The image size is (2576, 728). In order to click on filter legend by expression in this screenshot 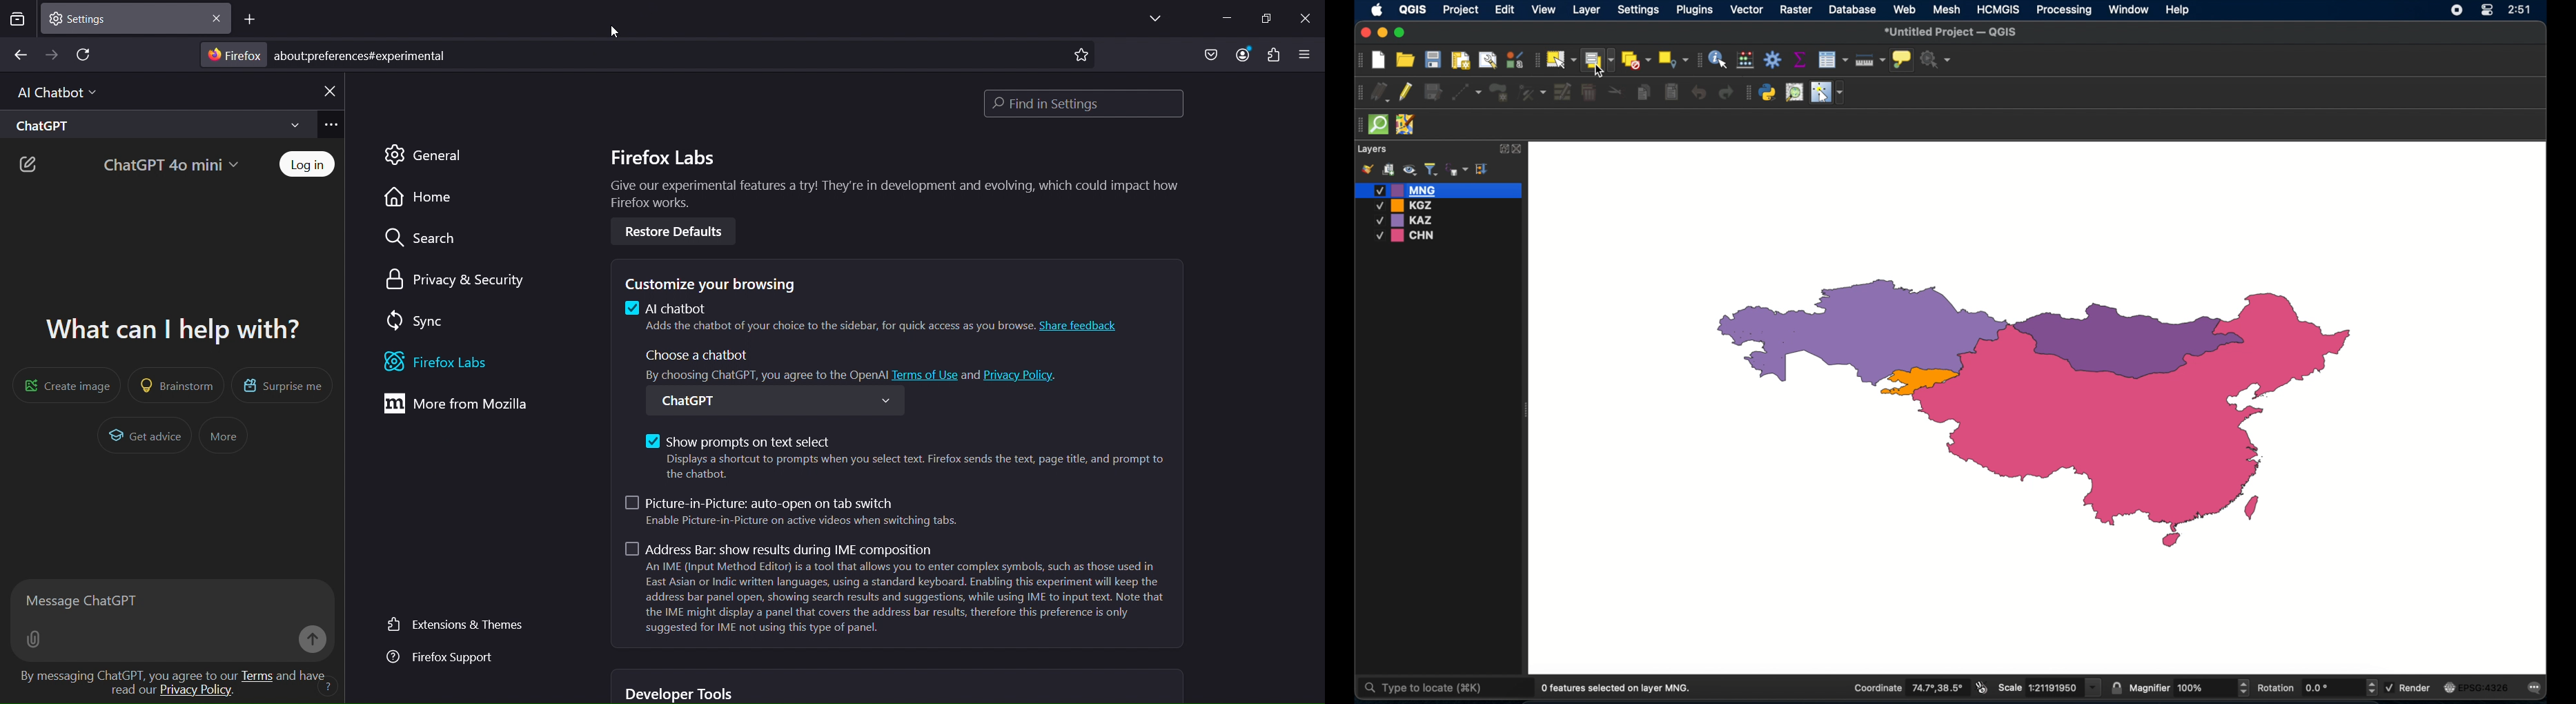, I will do `click(1457, 168)`.